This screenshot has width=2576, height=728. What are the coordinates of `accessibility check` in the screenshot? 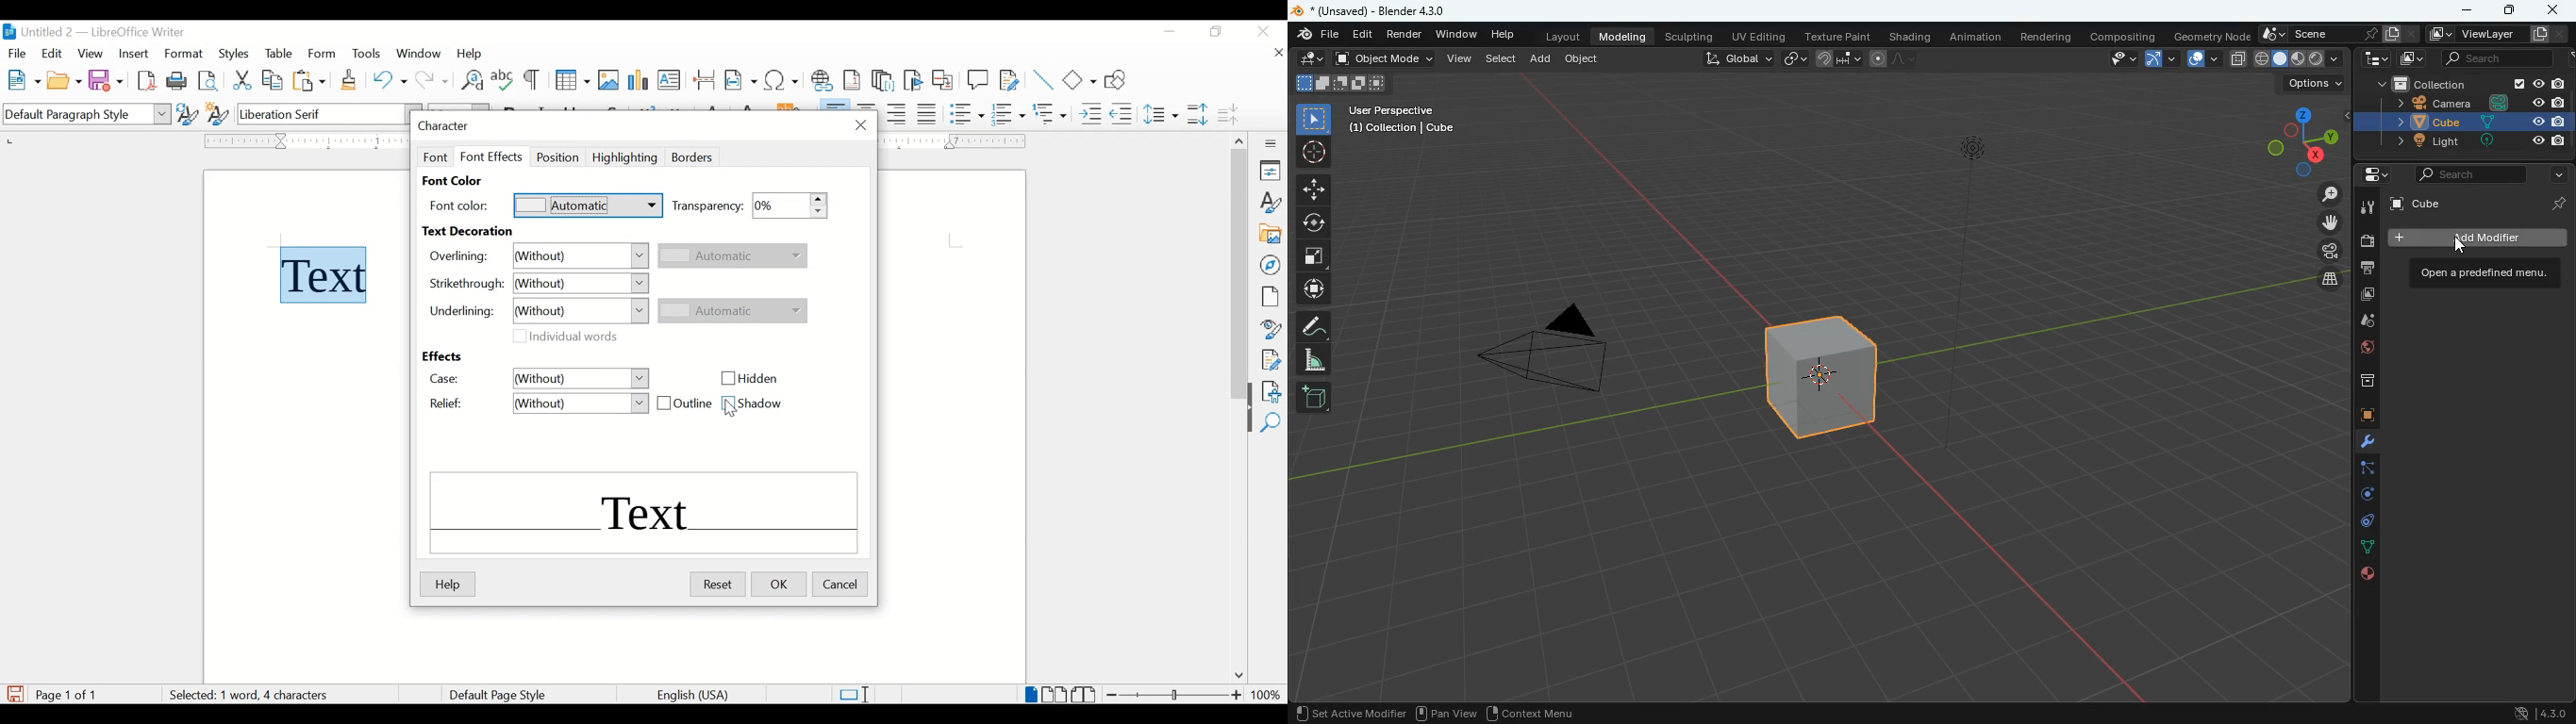 It's located at (1272, 391).